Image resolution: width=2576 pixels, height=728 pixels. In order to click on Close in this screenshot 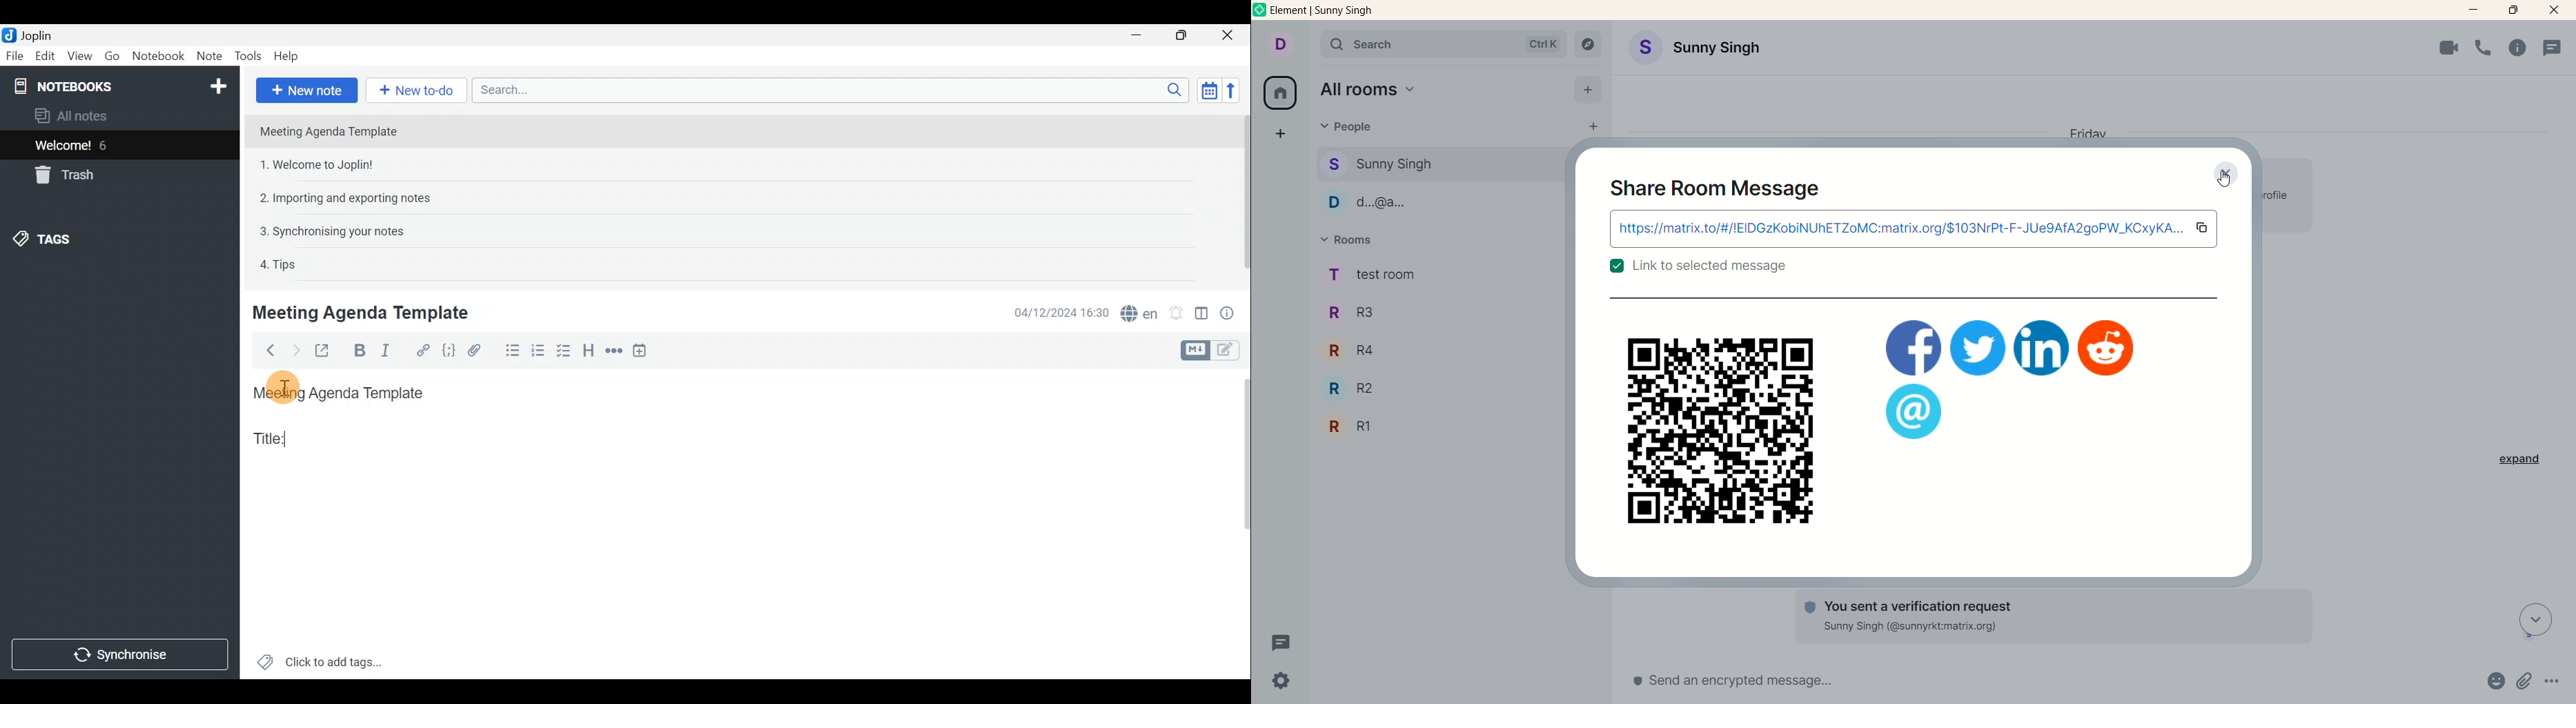, I will do `click(1229, 36)`.